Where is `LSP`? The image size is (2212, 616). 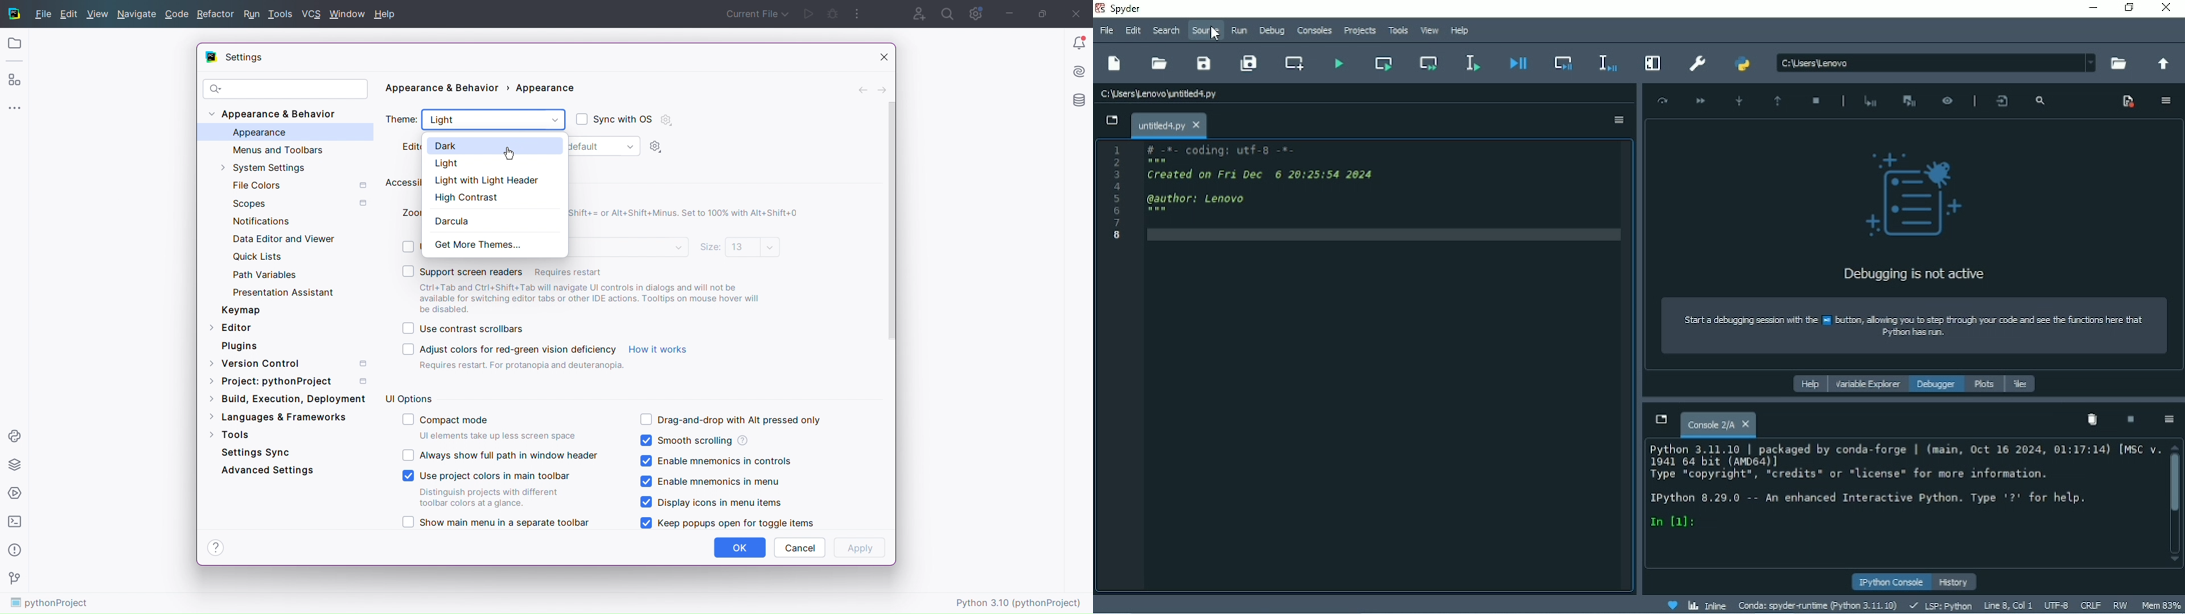 LSP is located at coordinates (1939, 605).